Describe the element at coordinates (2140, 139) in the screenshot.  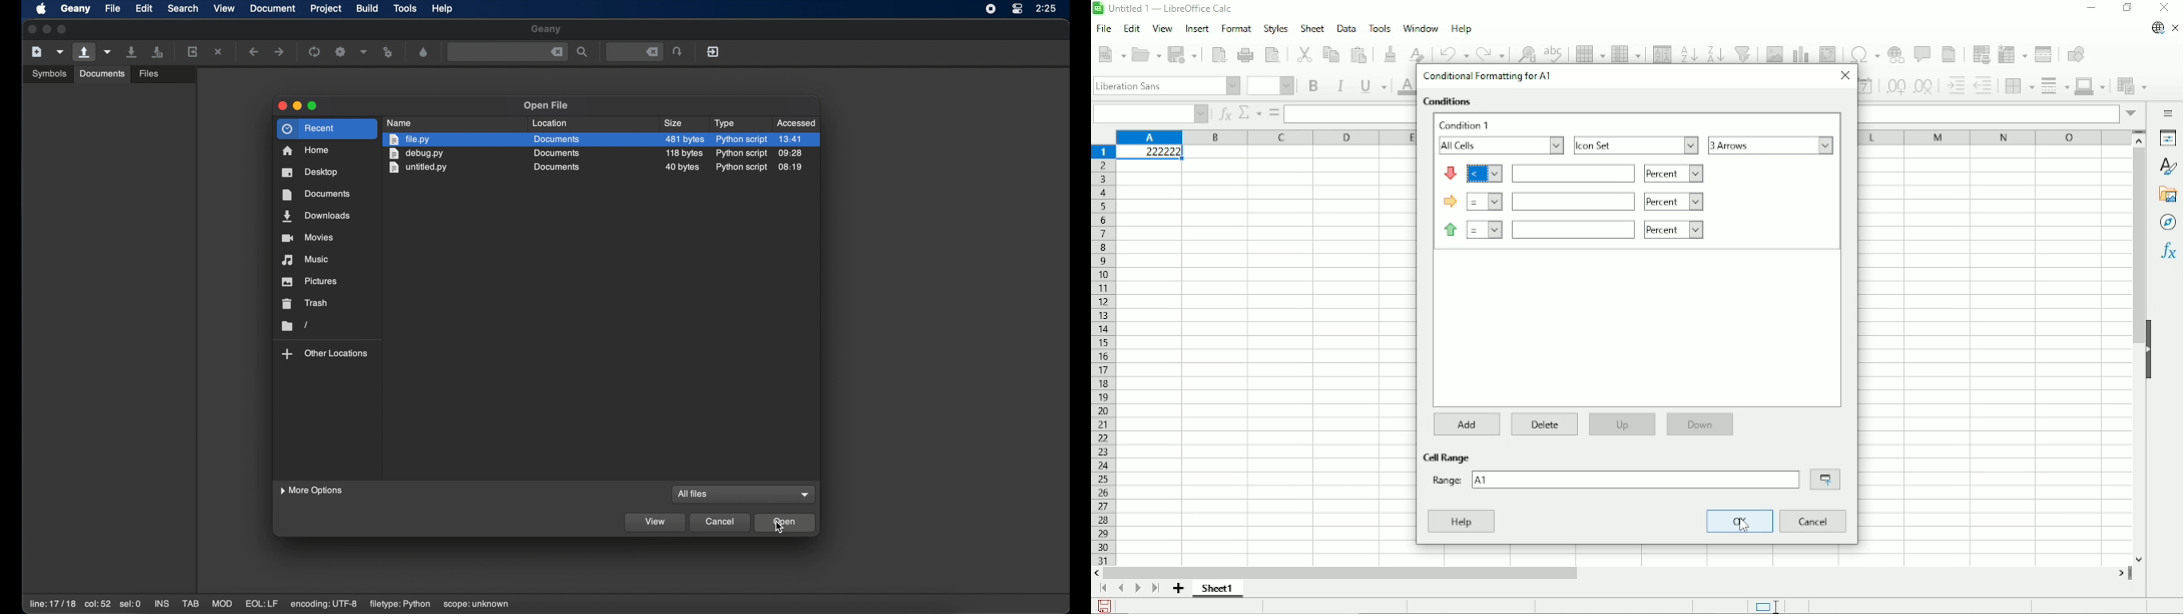
I see `scroll up` at that location.